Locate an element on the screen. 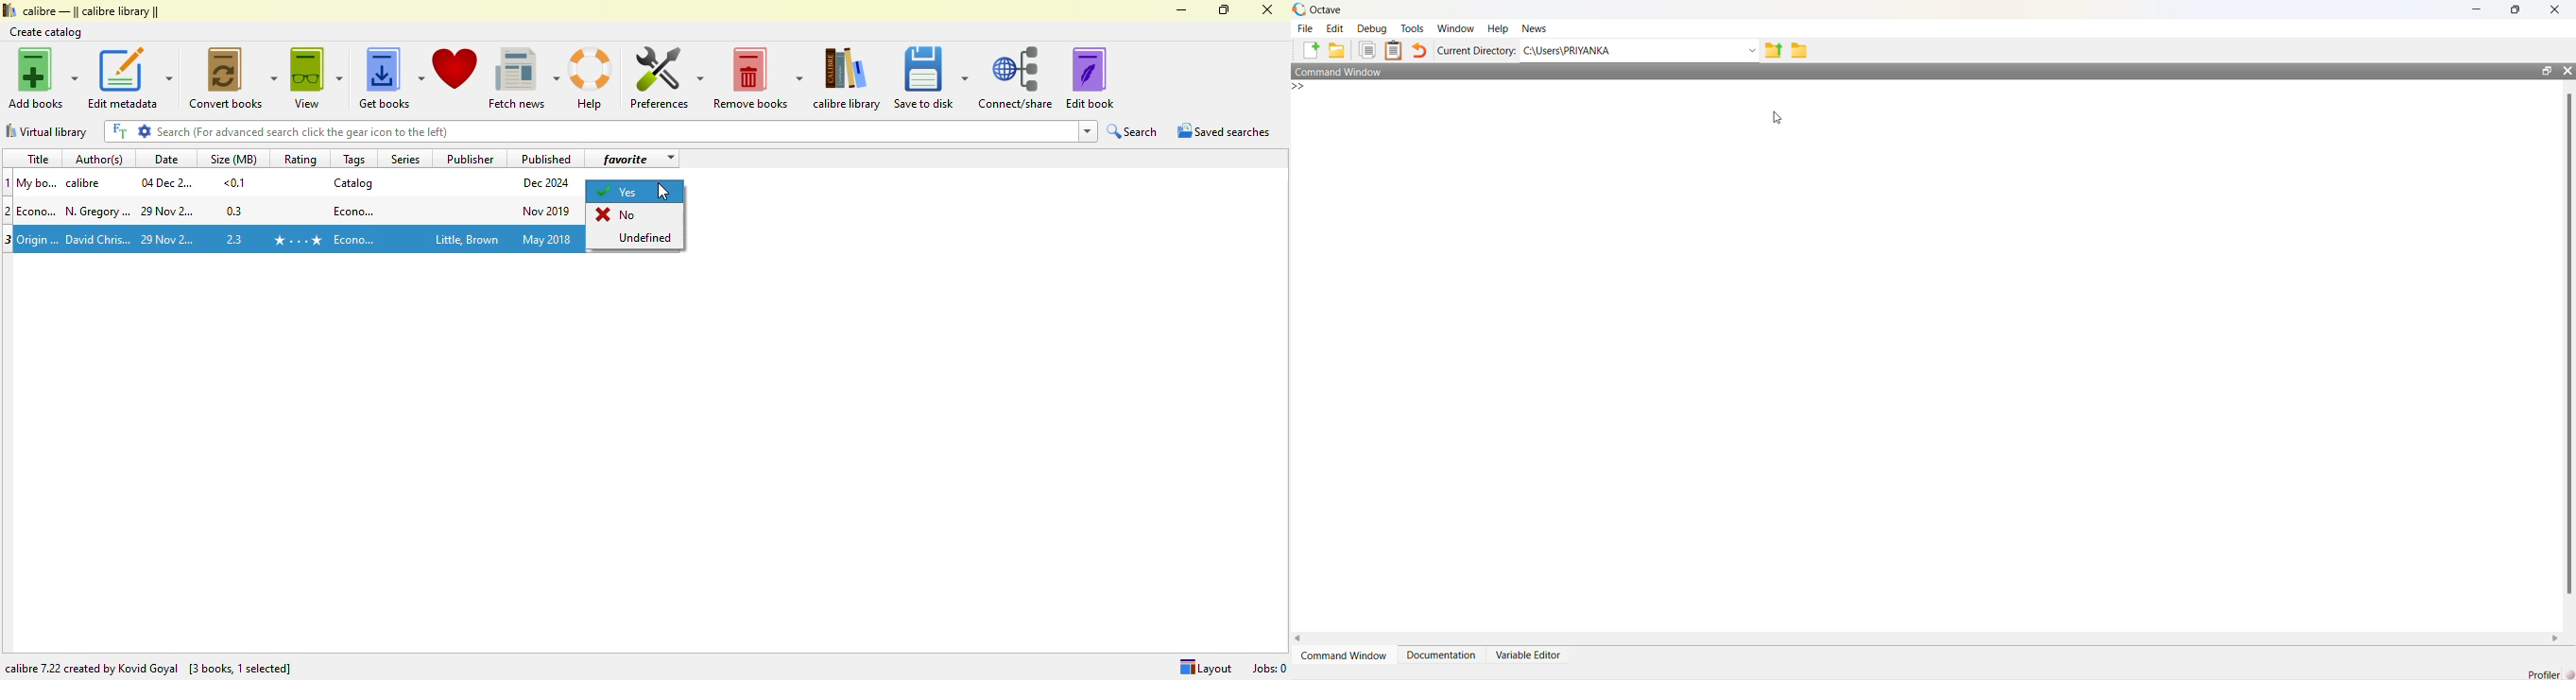  publisher is located at coordinates (472, 158).